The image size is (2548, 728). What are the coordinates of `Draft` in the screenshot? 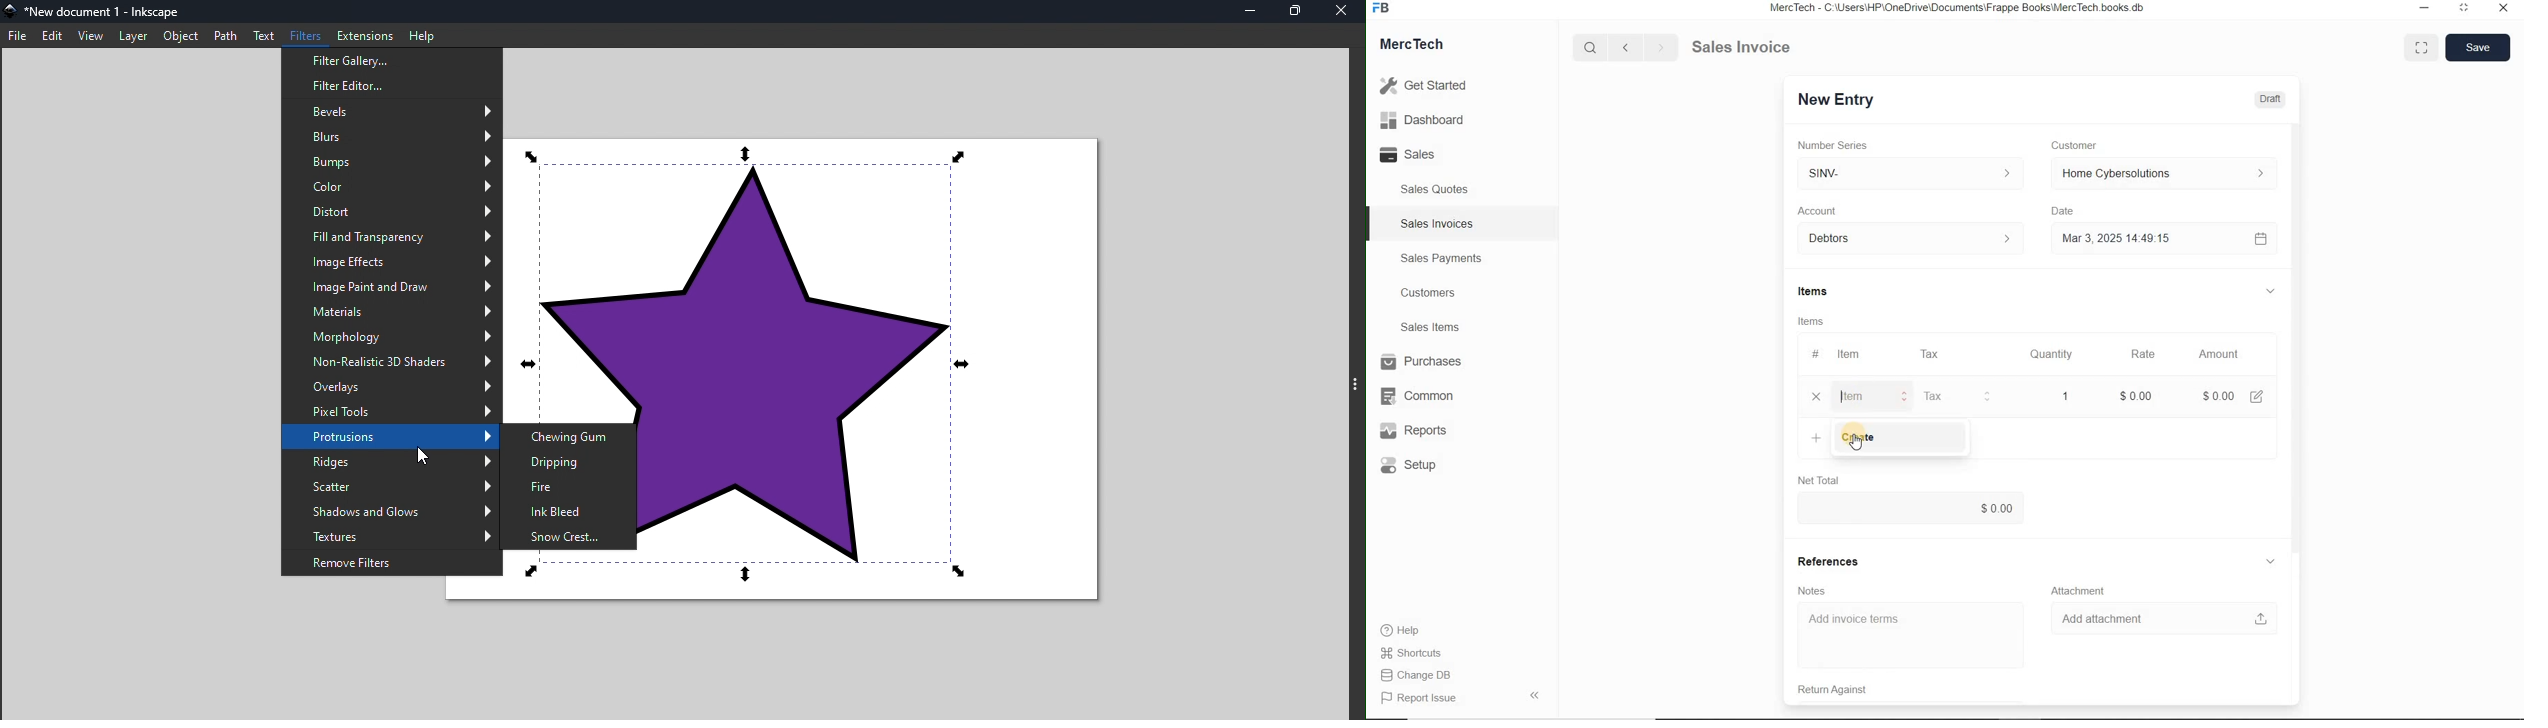 It's located at (2272, 99).